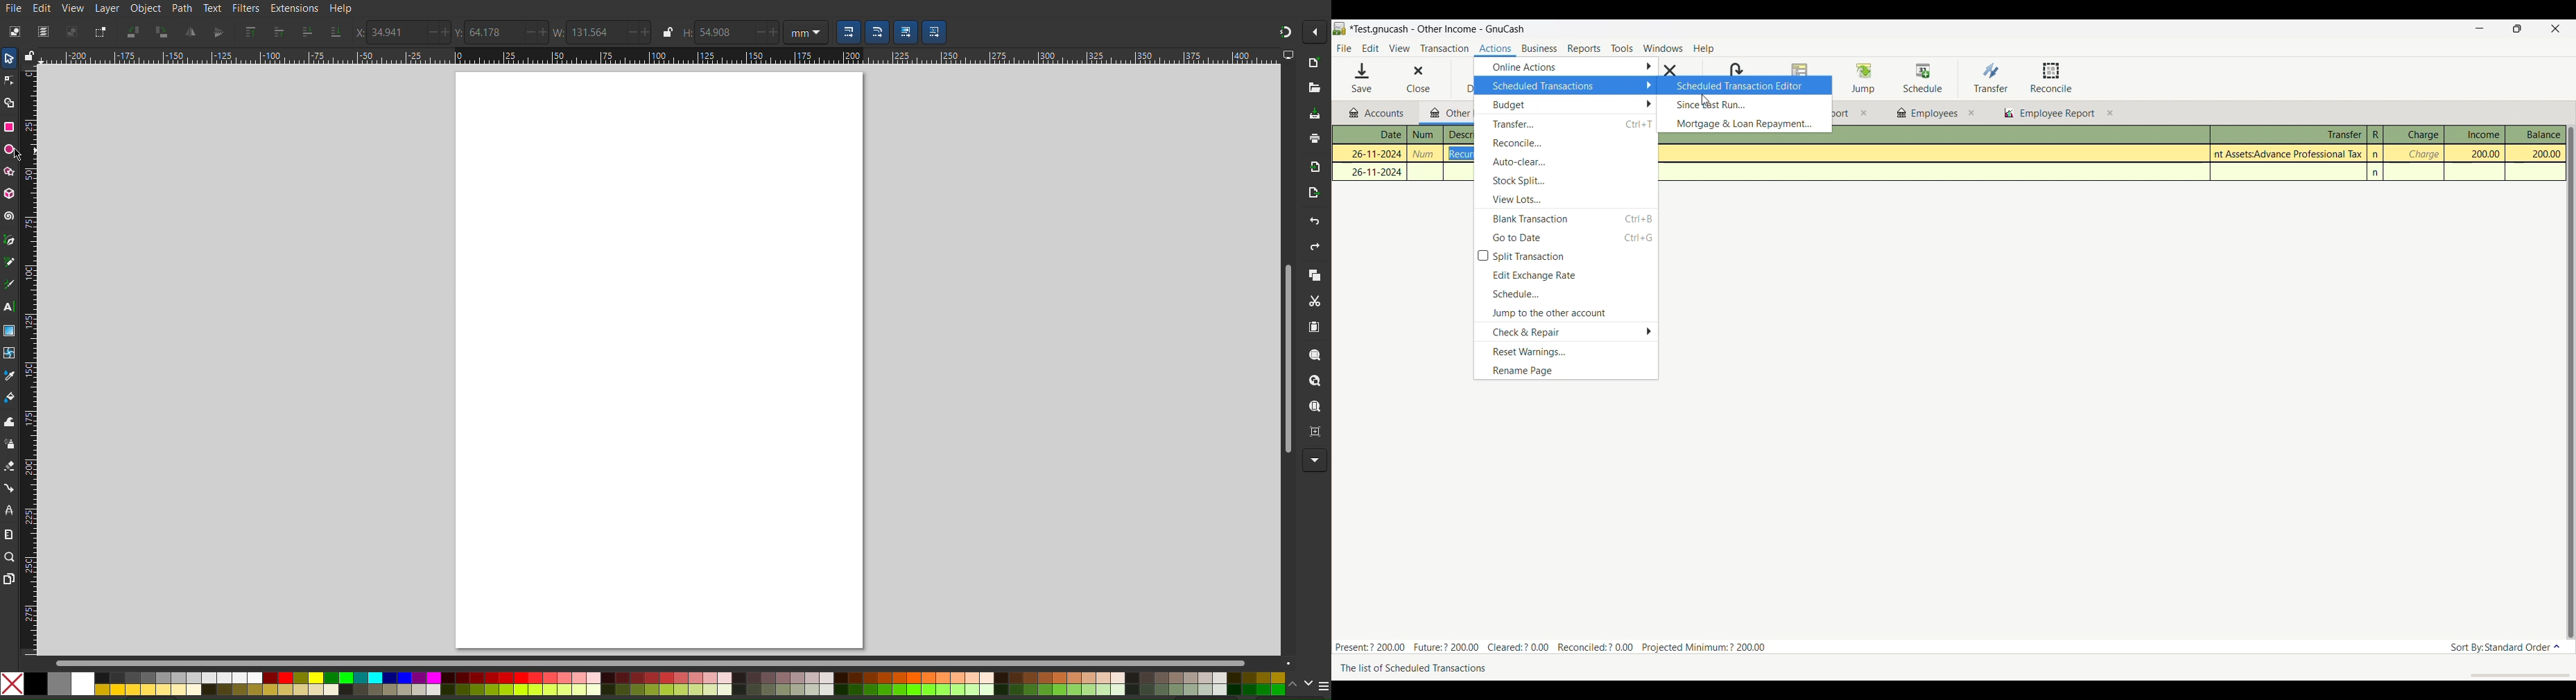 This screenshot has height=700, width=2576. What do you see at coordinates (2536, 134) in the screenshot?
I see `Balance column` at bounding box center [2536, 134].